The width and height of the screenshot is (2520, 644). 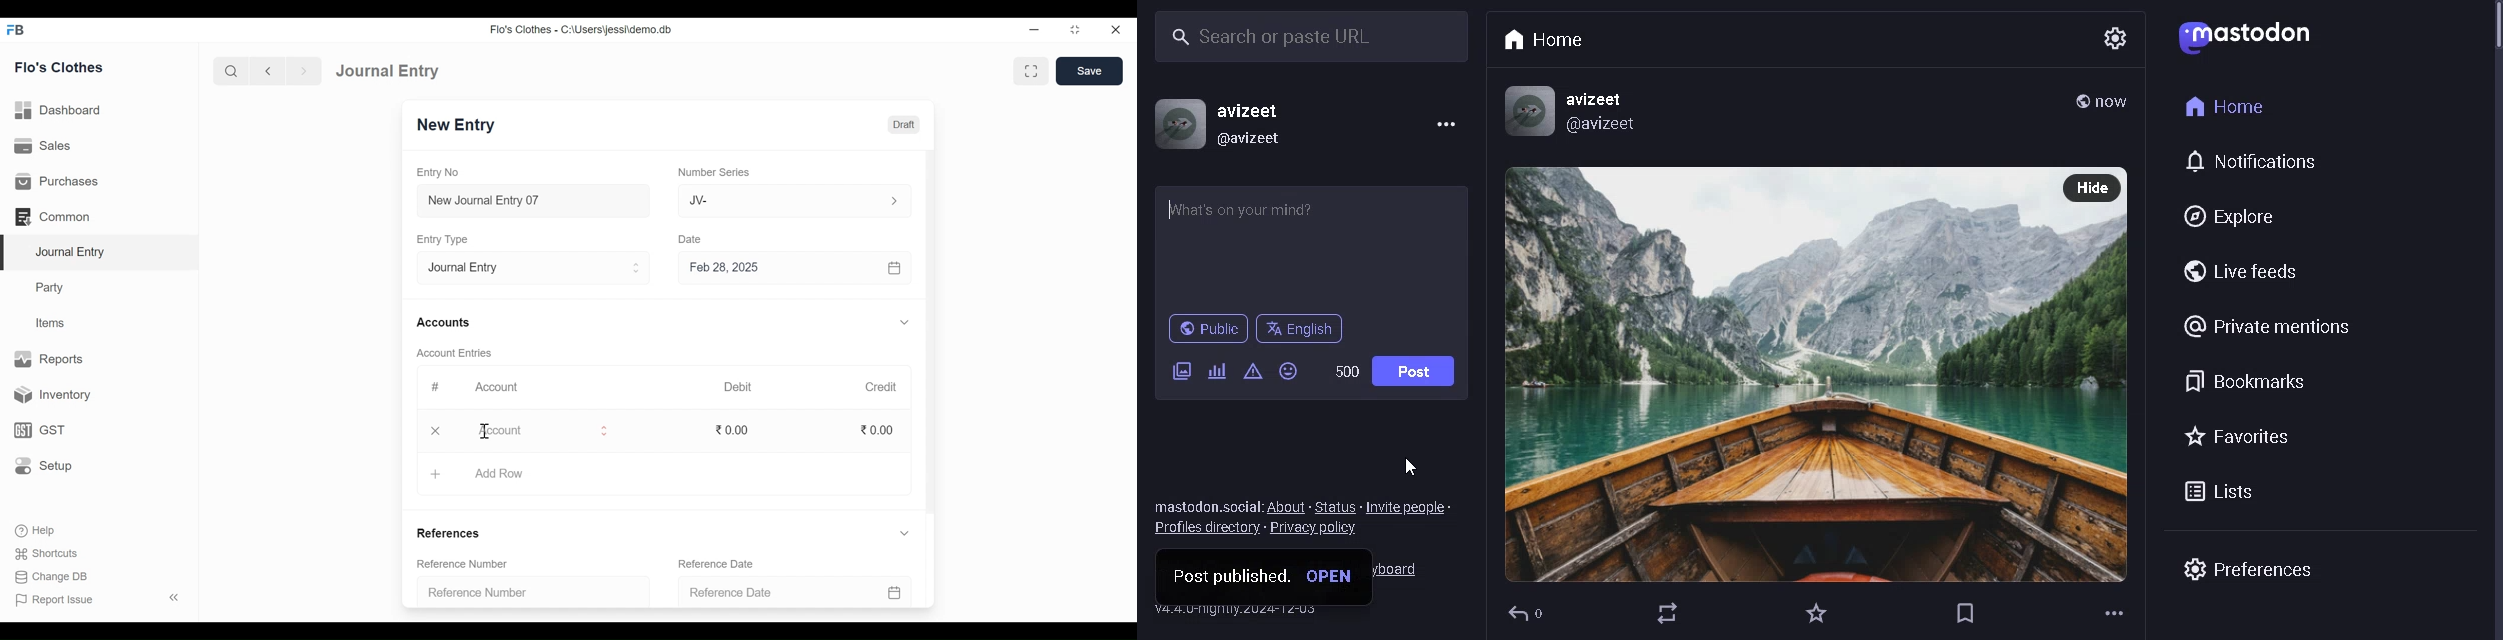 I want to click on Entry No, so click(x=438, y=172).